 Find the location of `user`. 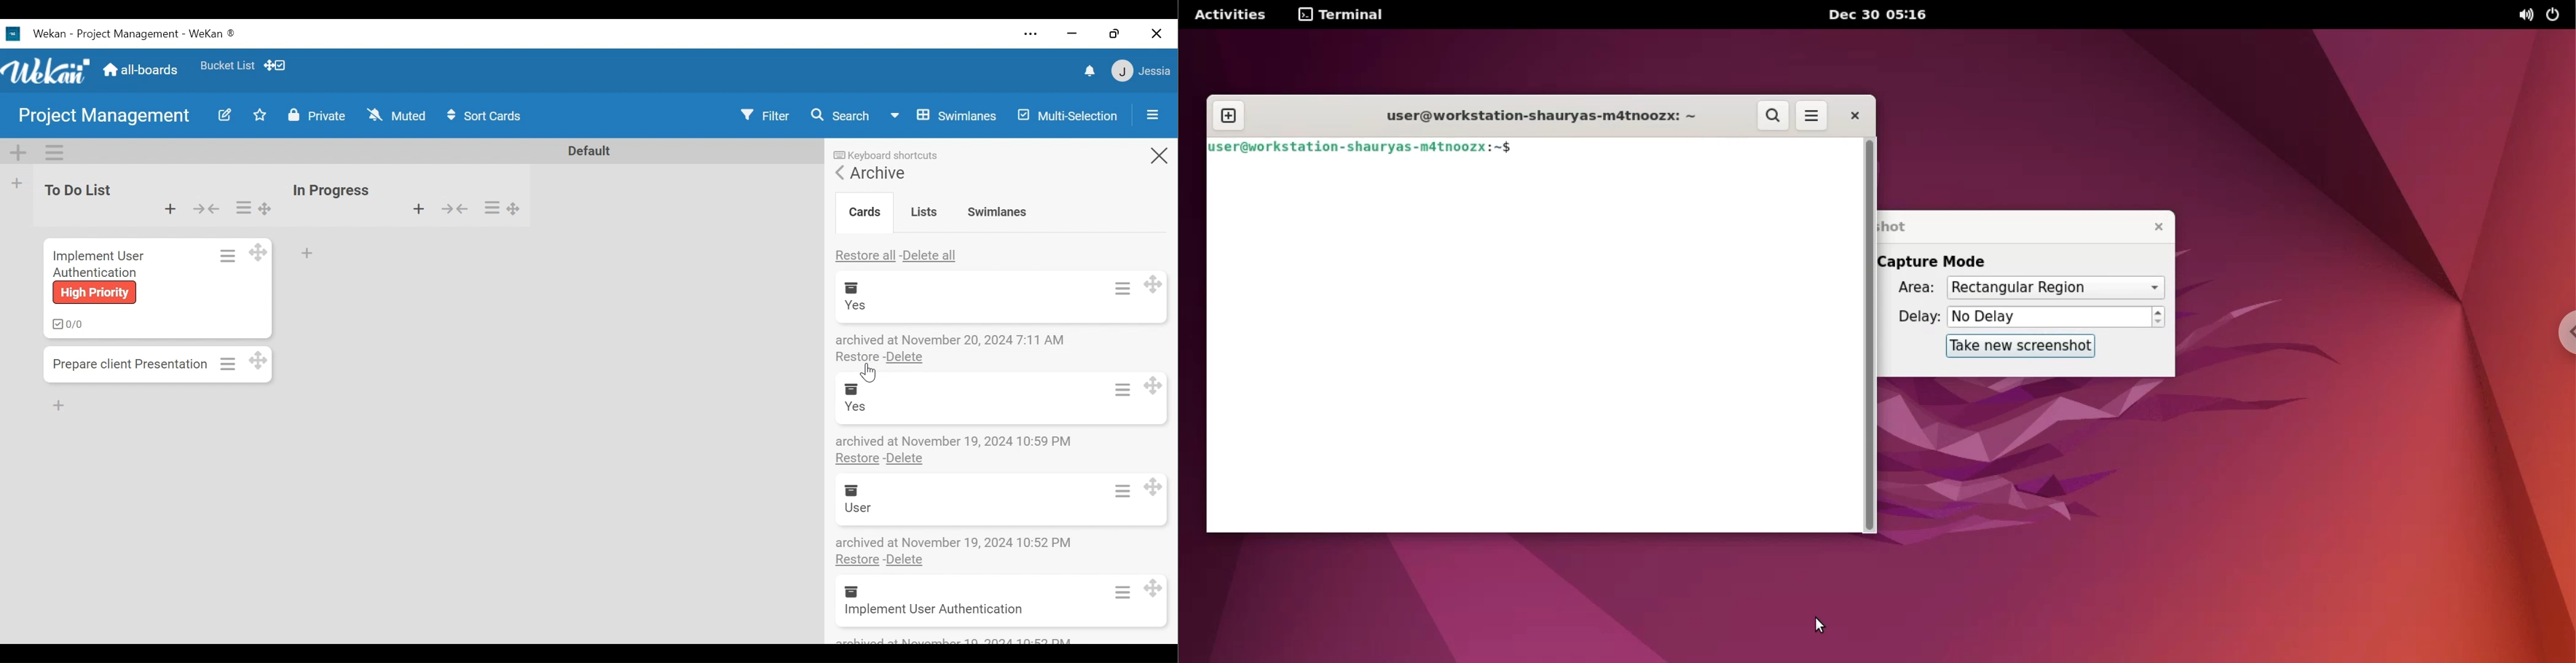

user is located at coordinates (859, 507).